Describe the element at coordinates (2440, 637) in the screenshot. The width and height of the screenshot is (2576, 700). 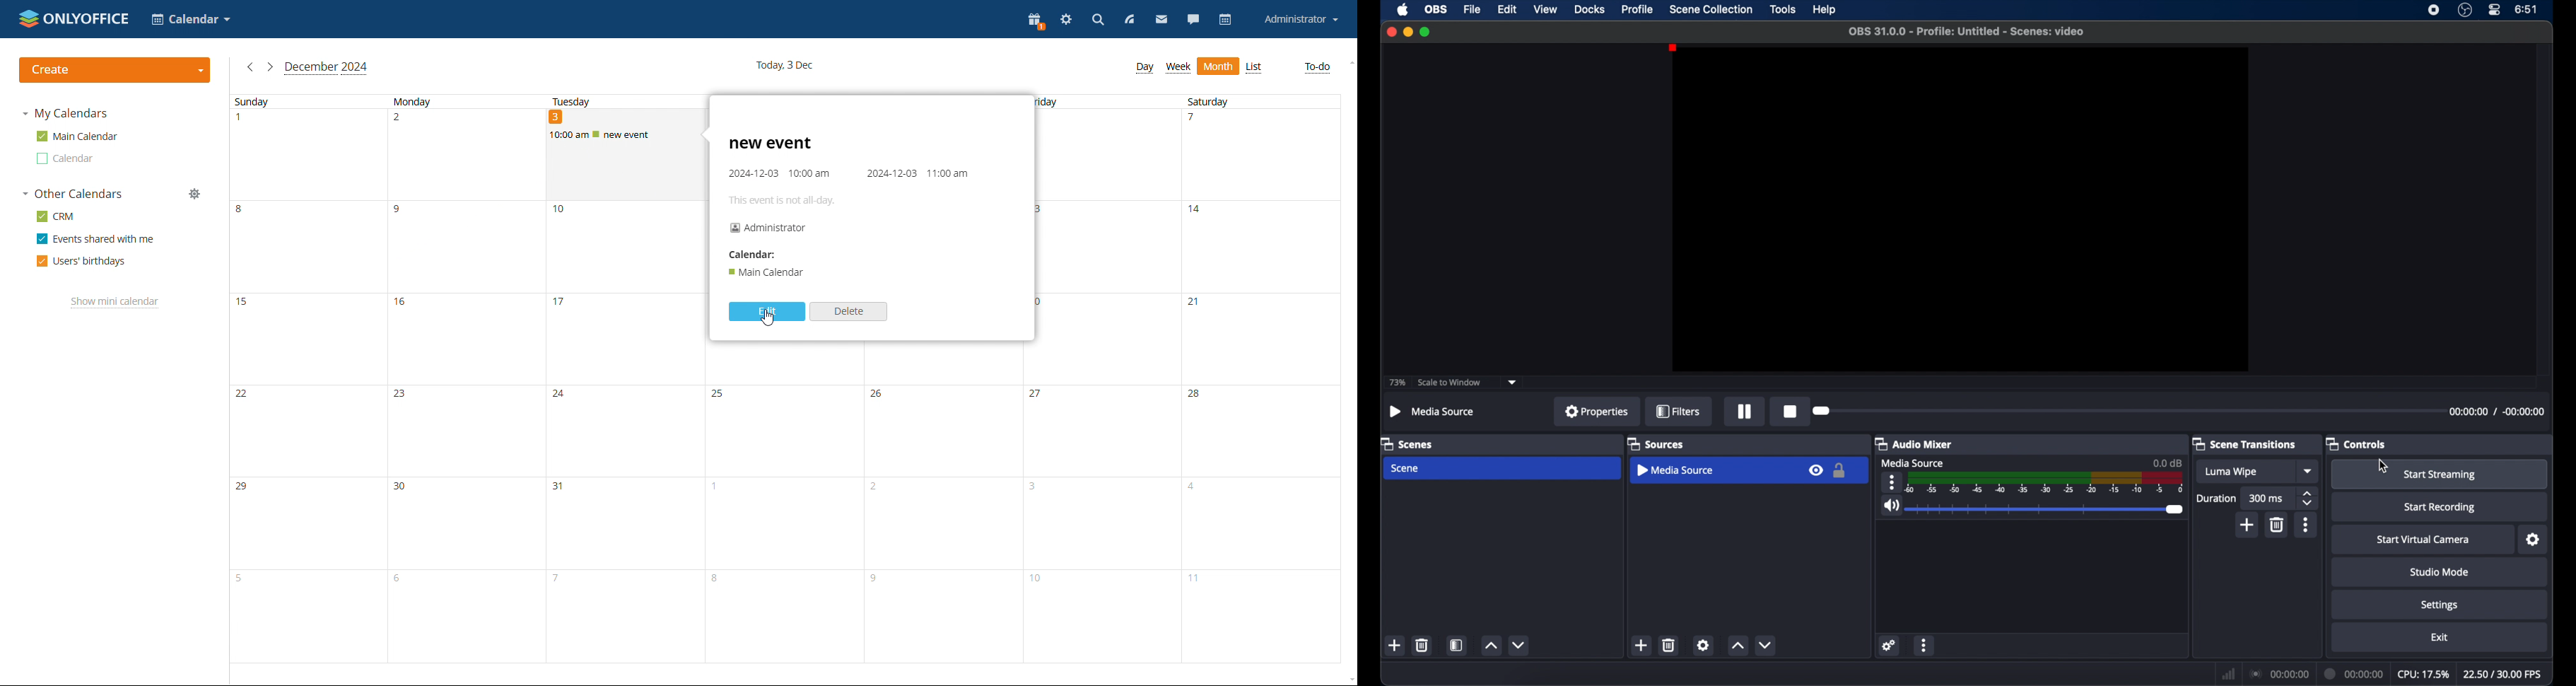
I see `exit` at that location.